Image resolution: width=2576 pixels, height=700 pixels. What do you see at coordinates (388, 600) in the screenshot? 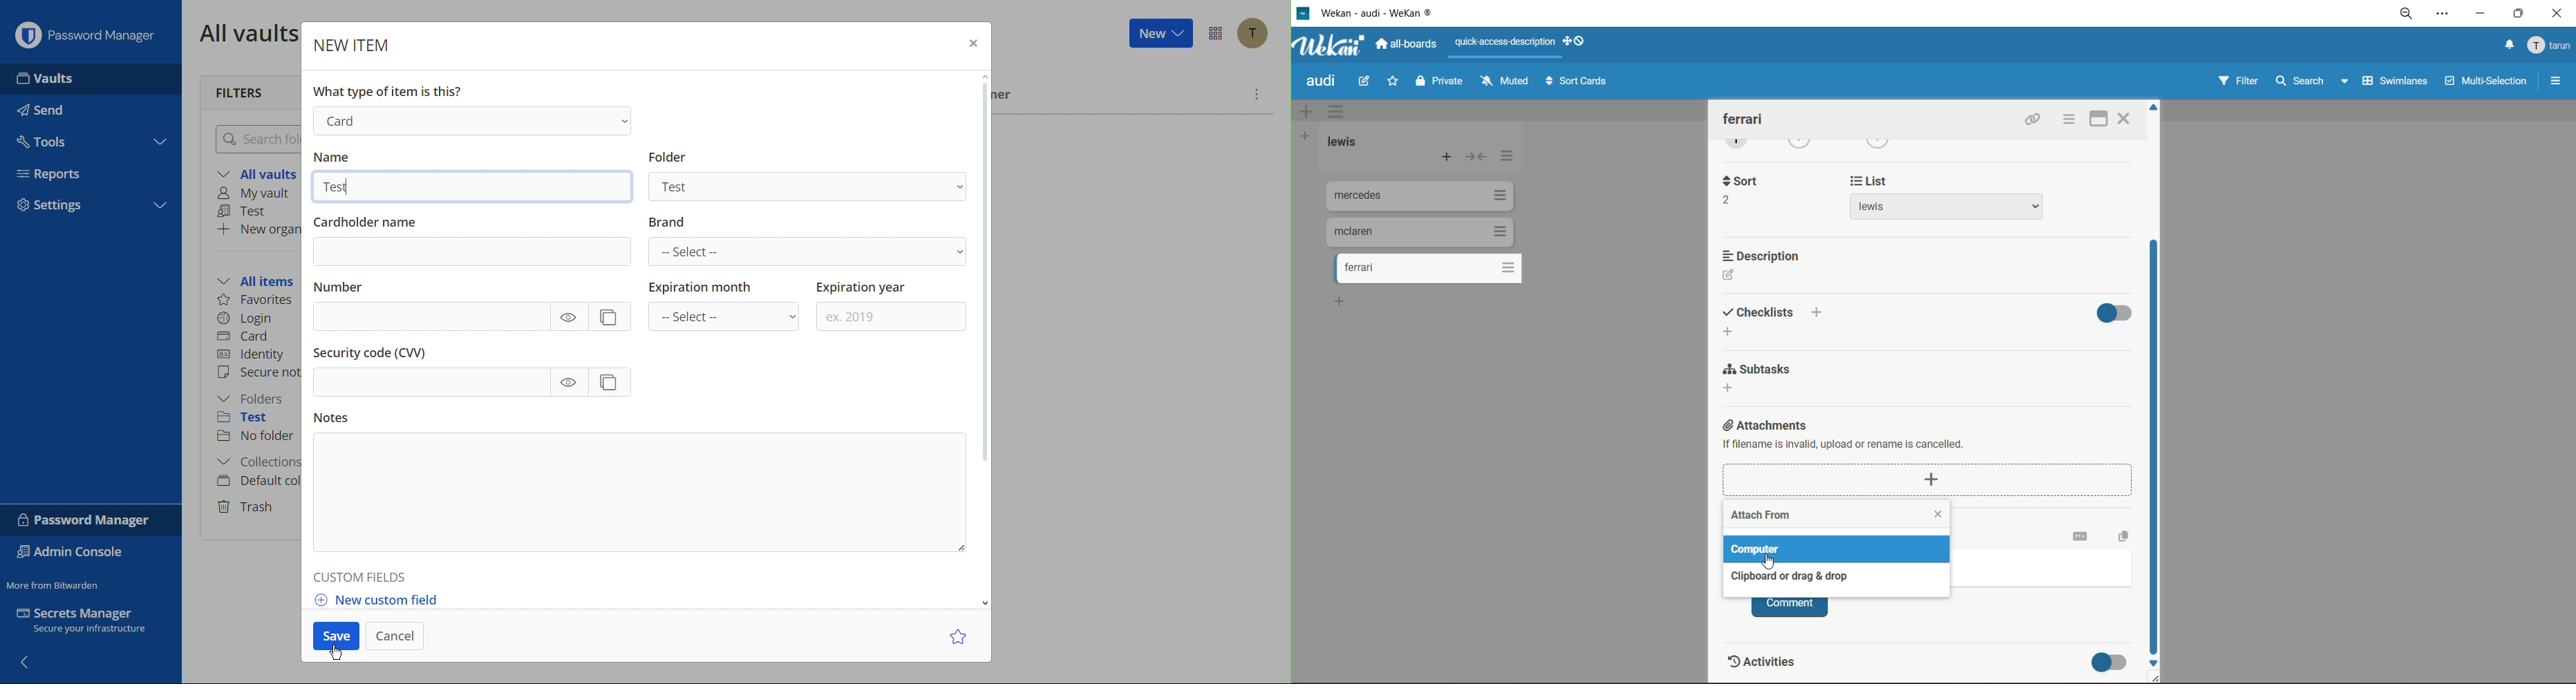
I see `New custom field` at bounding box center [388, 600].